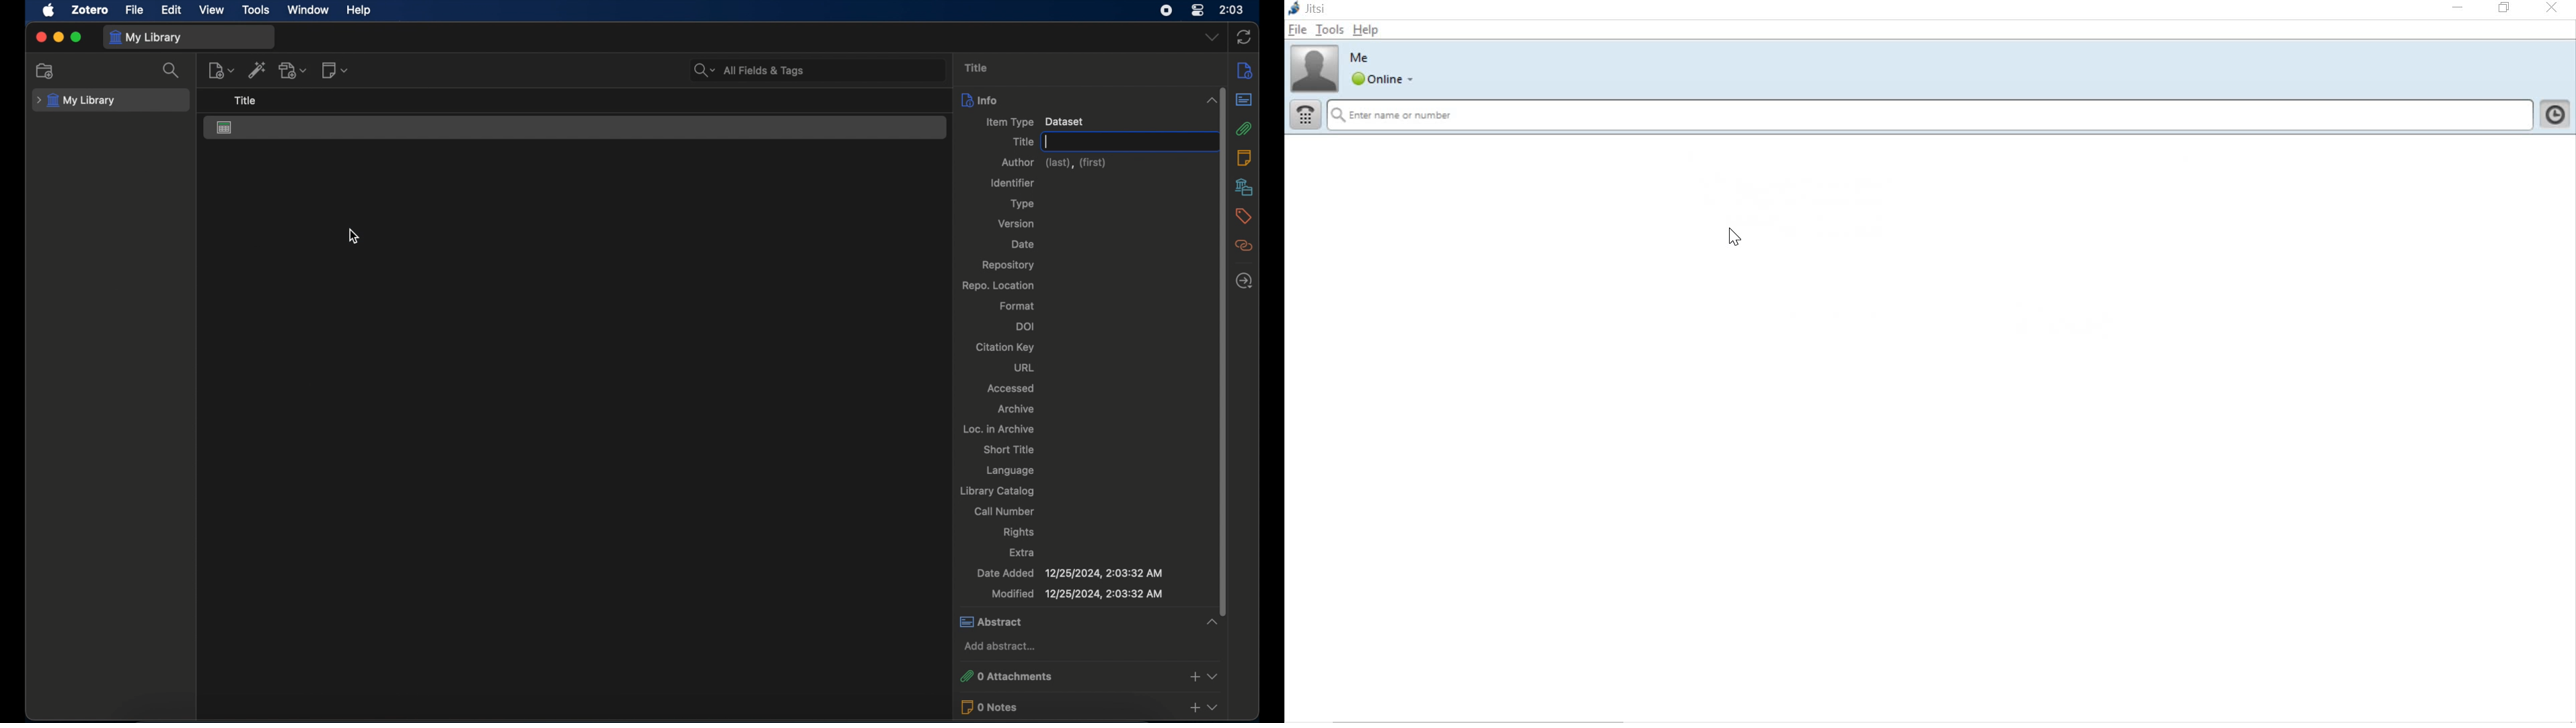  What do you see at coordinates (1244, 280) in the screenshot?
I see `locate` at bounding box center [1244, 280].